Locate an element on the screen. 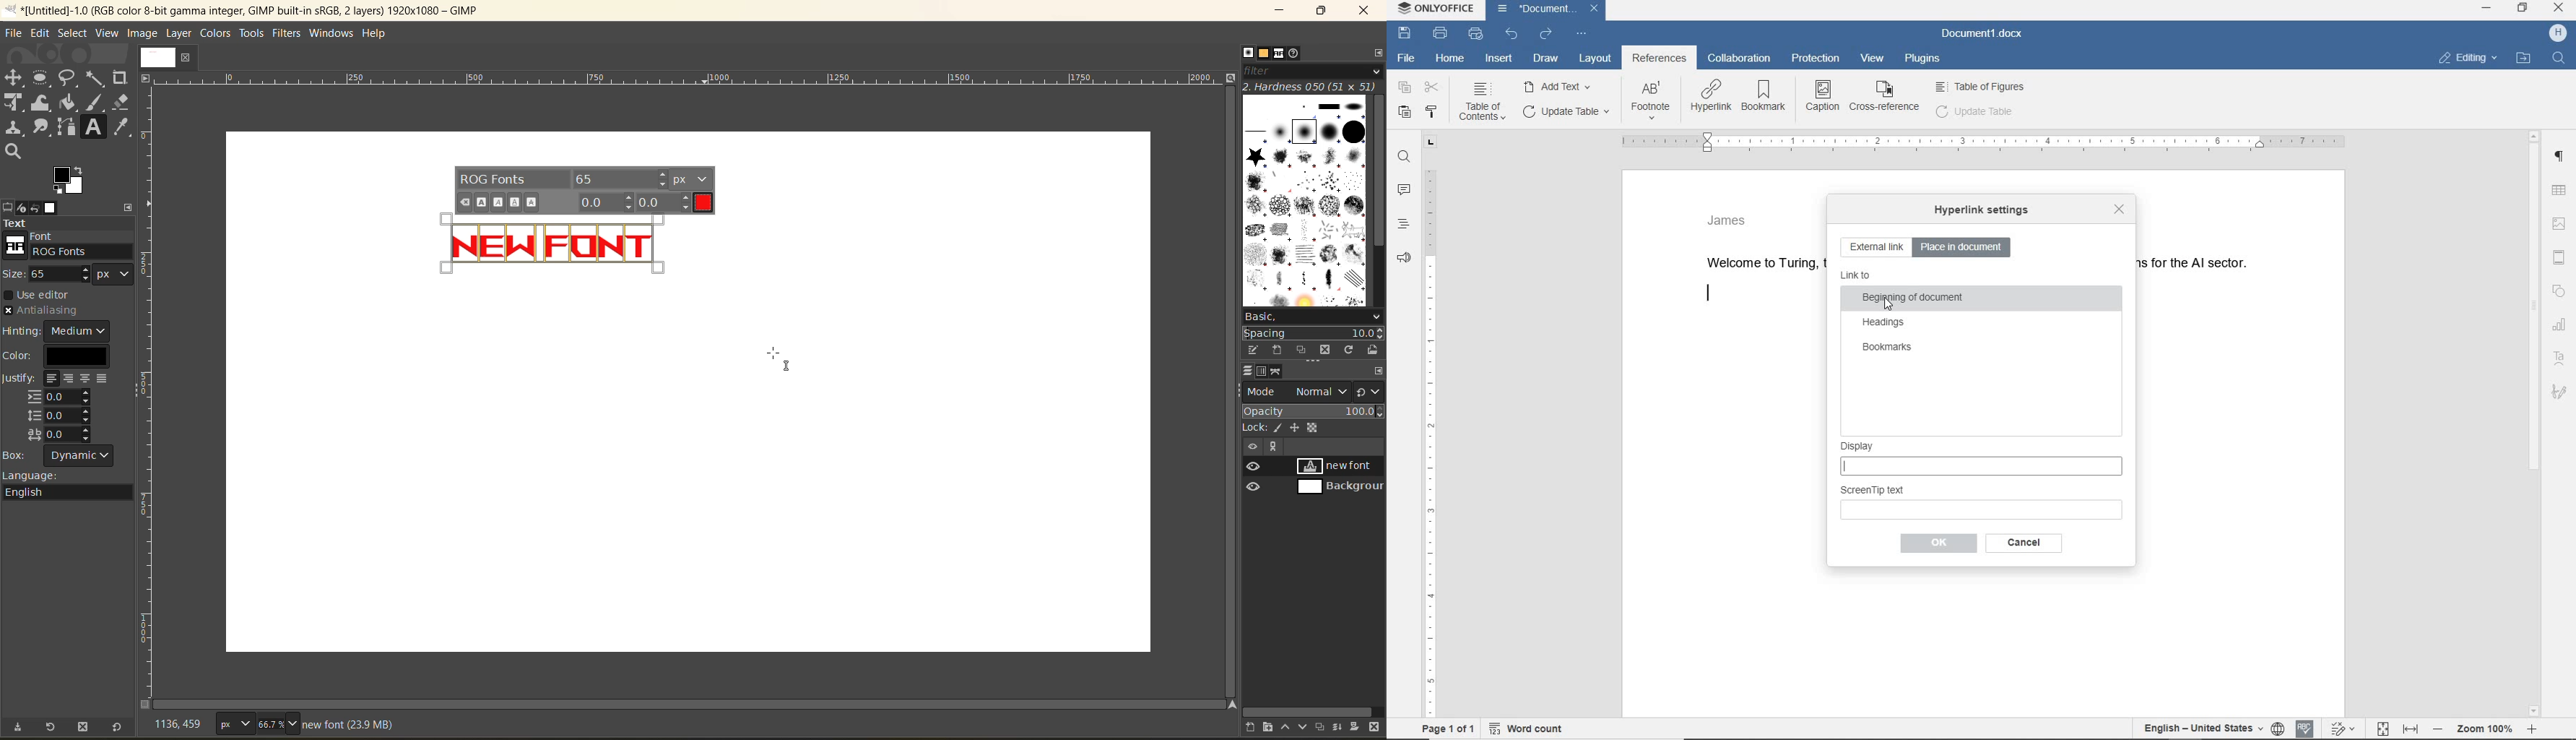  cursor is located at coordinates (780, 360).